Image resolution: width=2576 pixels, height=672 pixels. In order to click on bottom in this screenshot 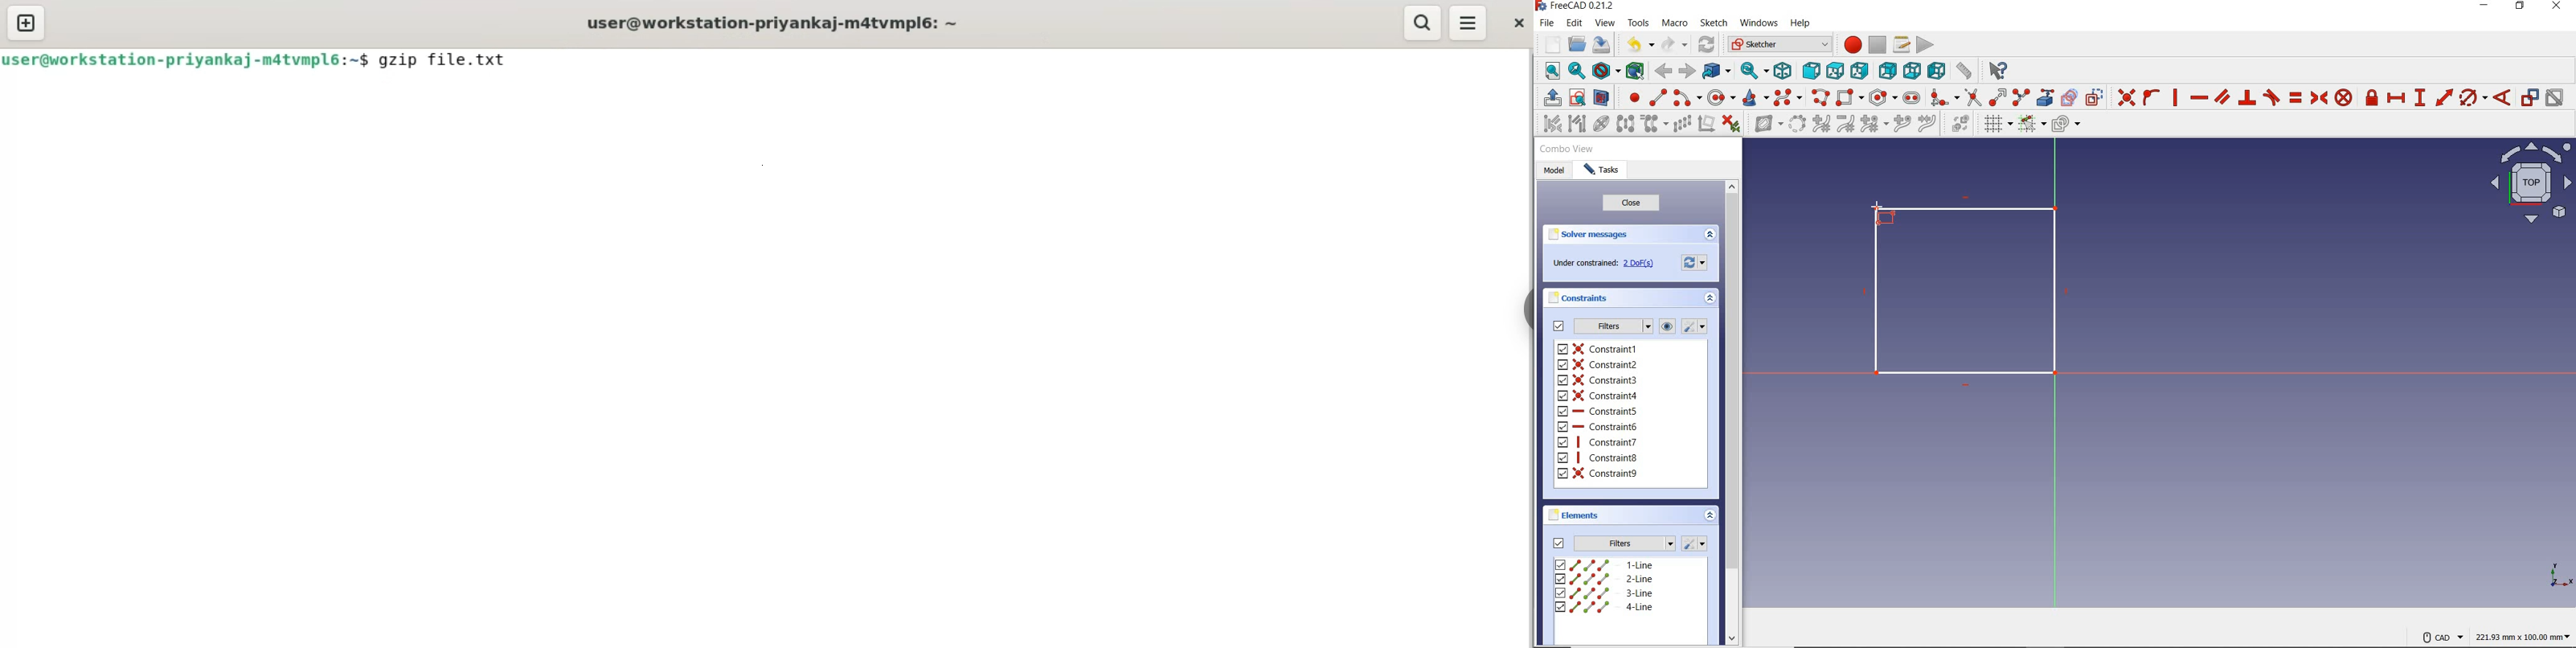, I will do `click(1913, 70)`.